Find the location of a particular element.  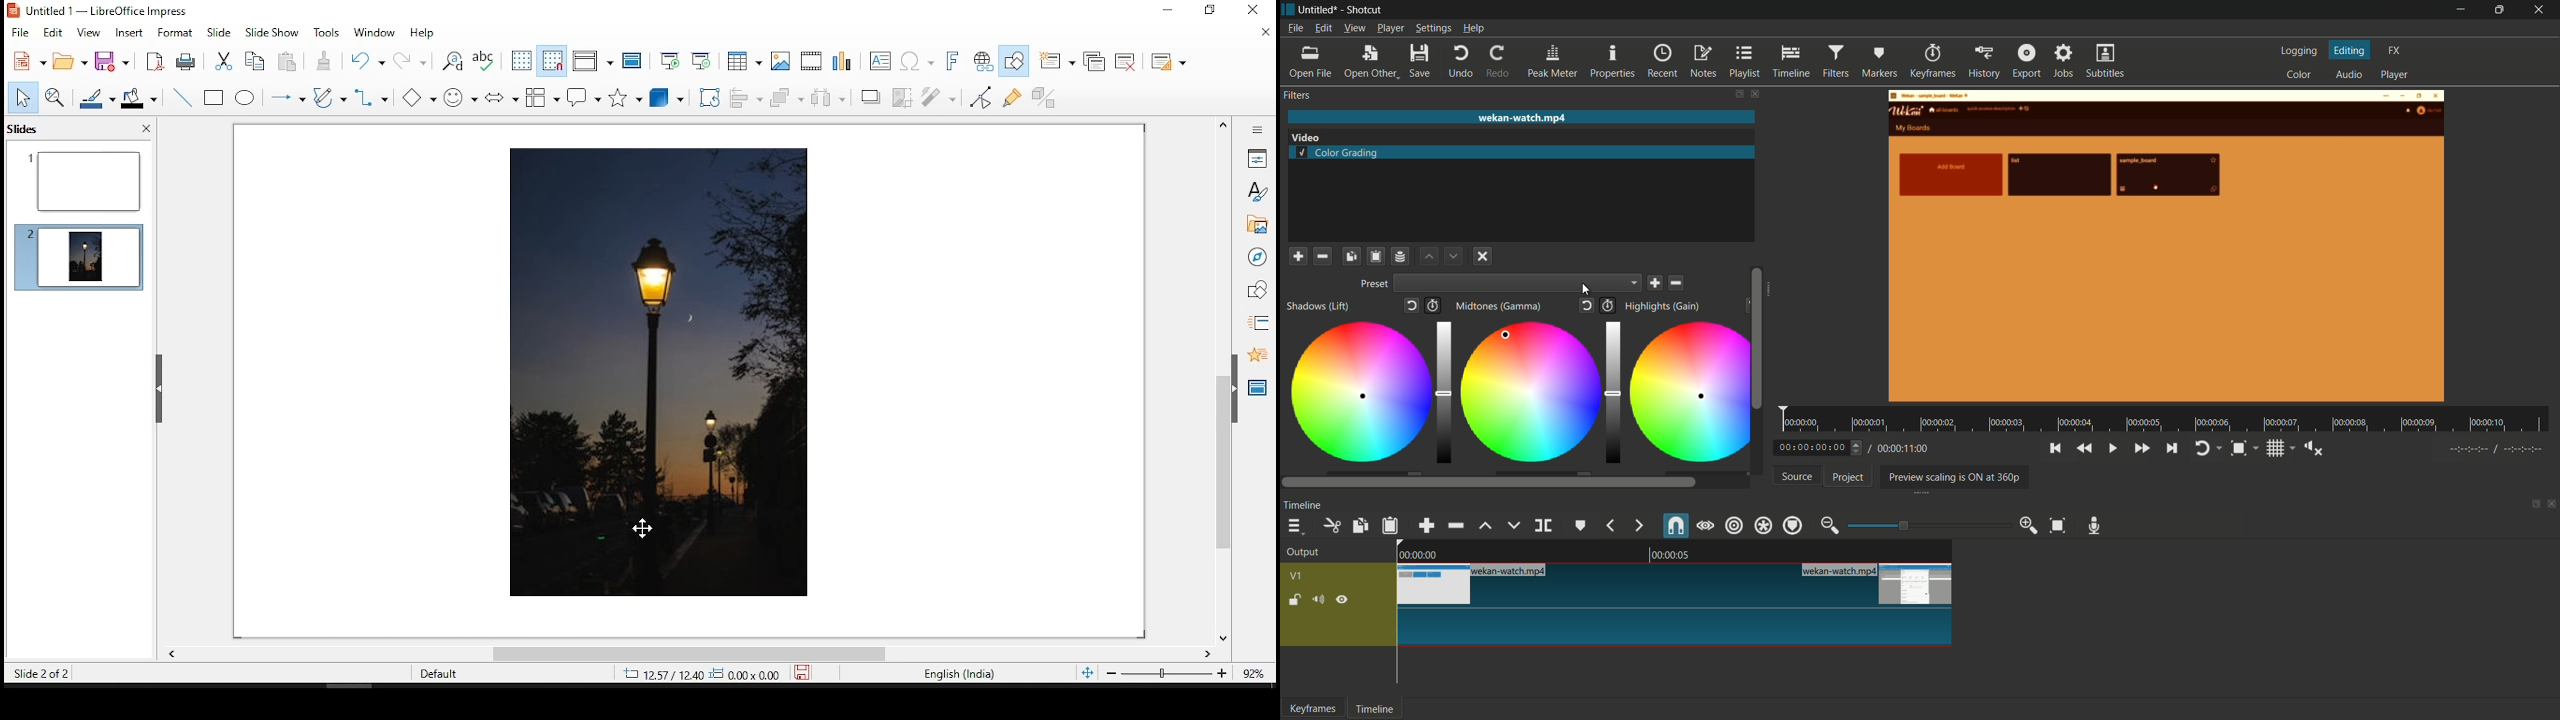

sidebar settings is located at coordinates (1253, 130).